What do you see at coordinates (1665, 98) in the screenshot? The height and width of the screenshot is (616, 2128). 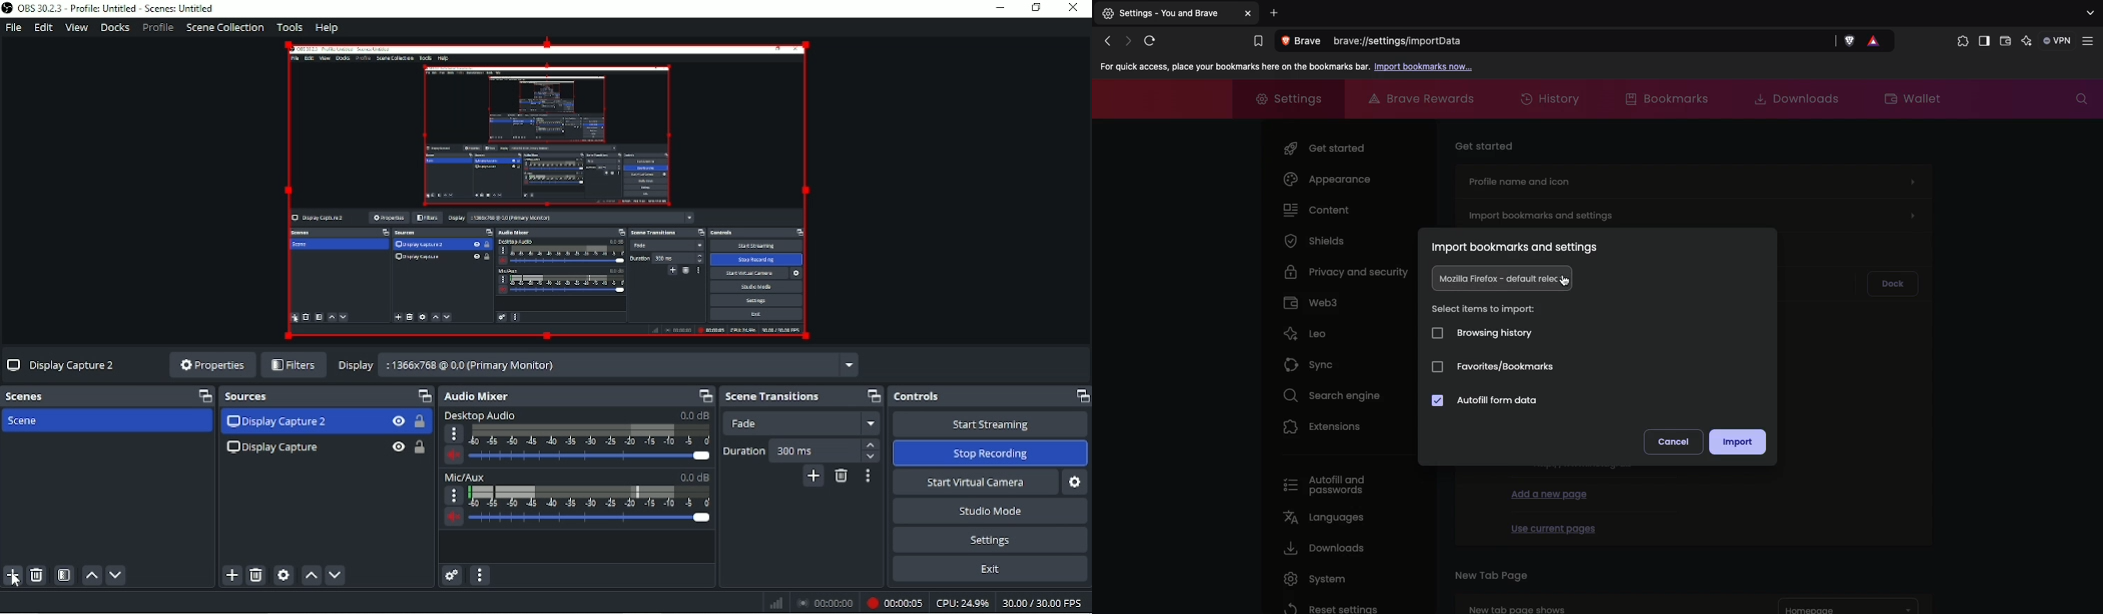 I see `Bookmarks` at bounding box center [1665, 98].